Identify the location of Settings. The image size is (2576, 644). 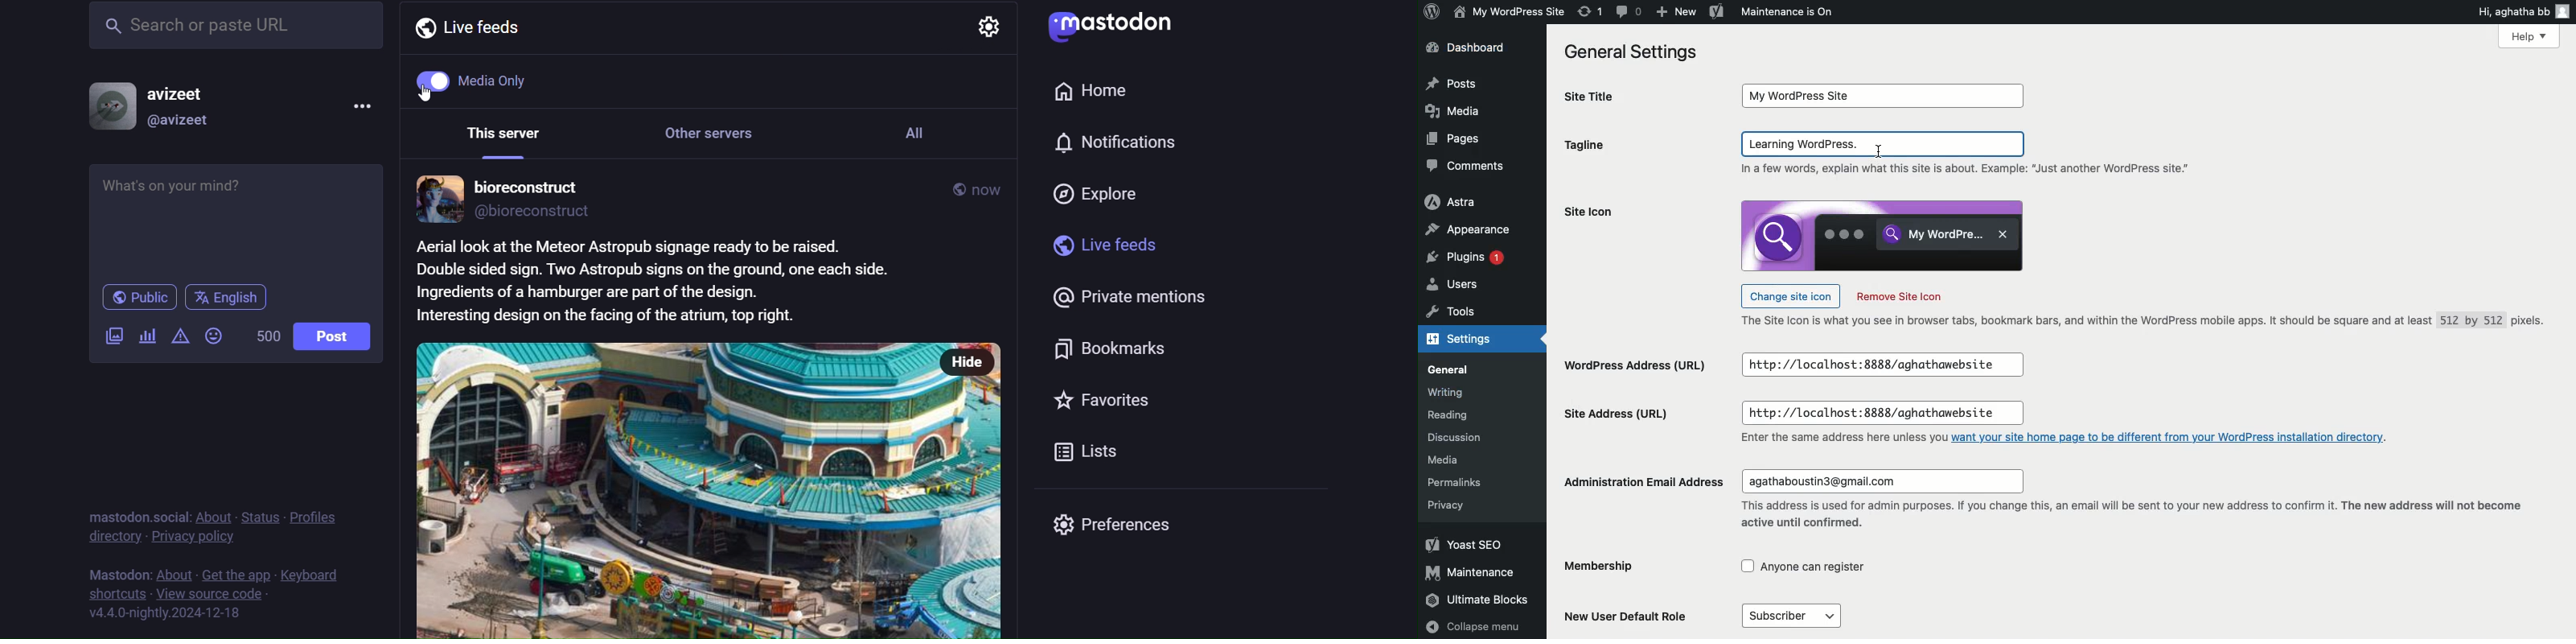
(1468, 340).